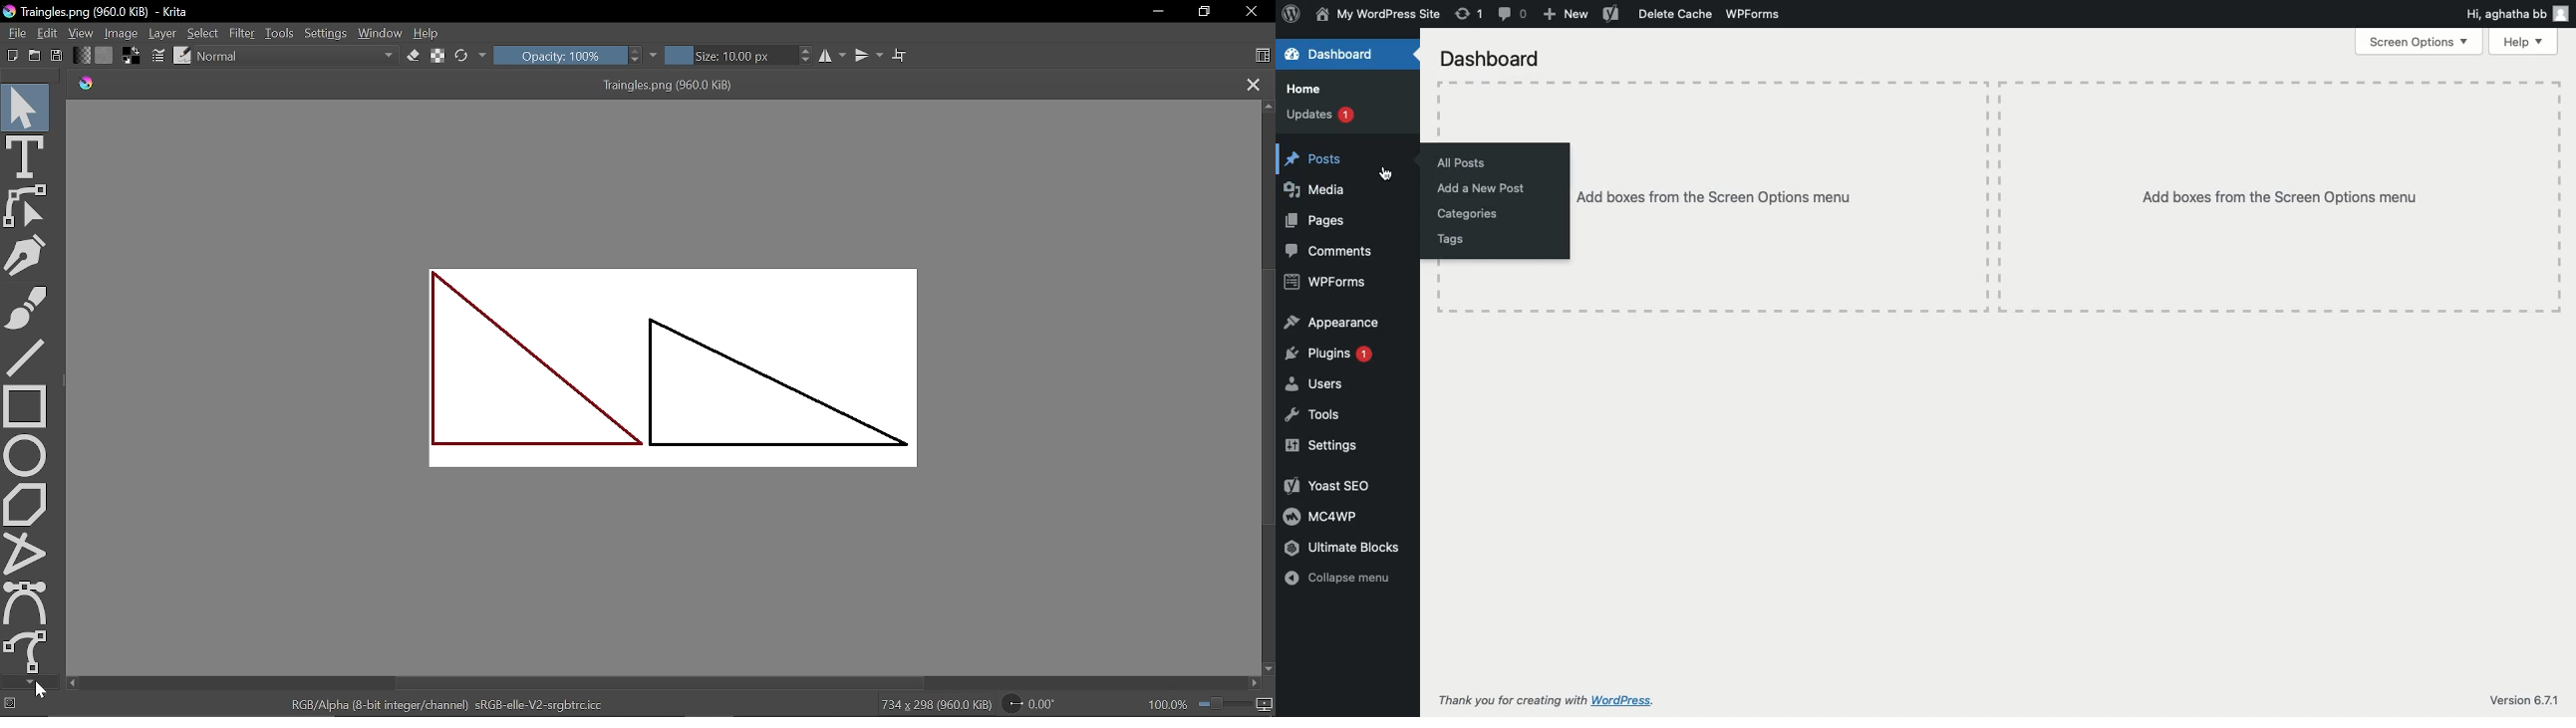  Describe the element at coordinates (1676, 14) in the screenshot. I see `Delete cache` at that location.